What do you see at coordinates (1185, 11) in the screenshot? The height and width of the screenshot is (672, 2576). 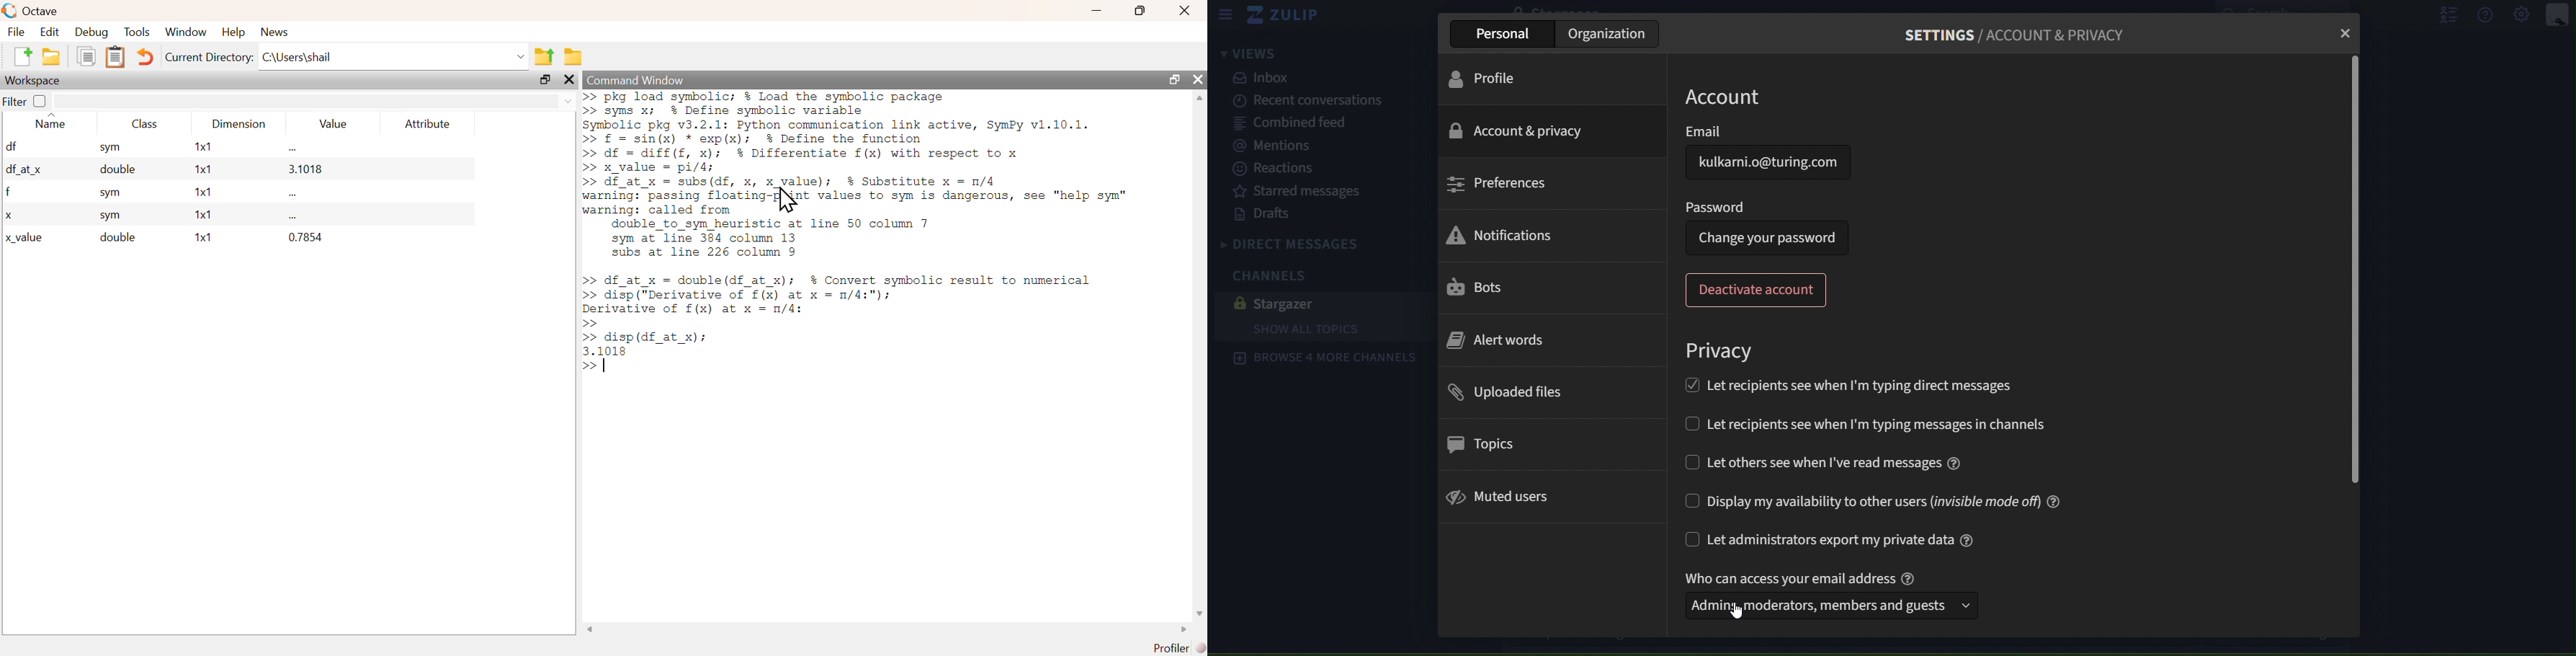 I see `Close` at bounding box center [1185, 11].